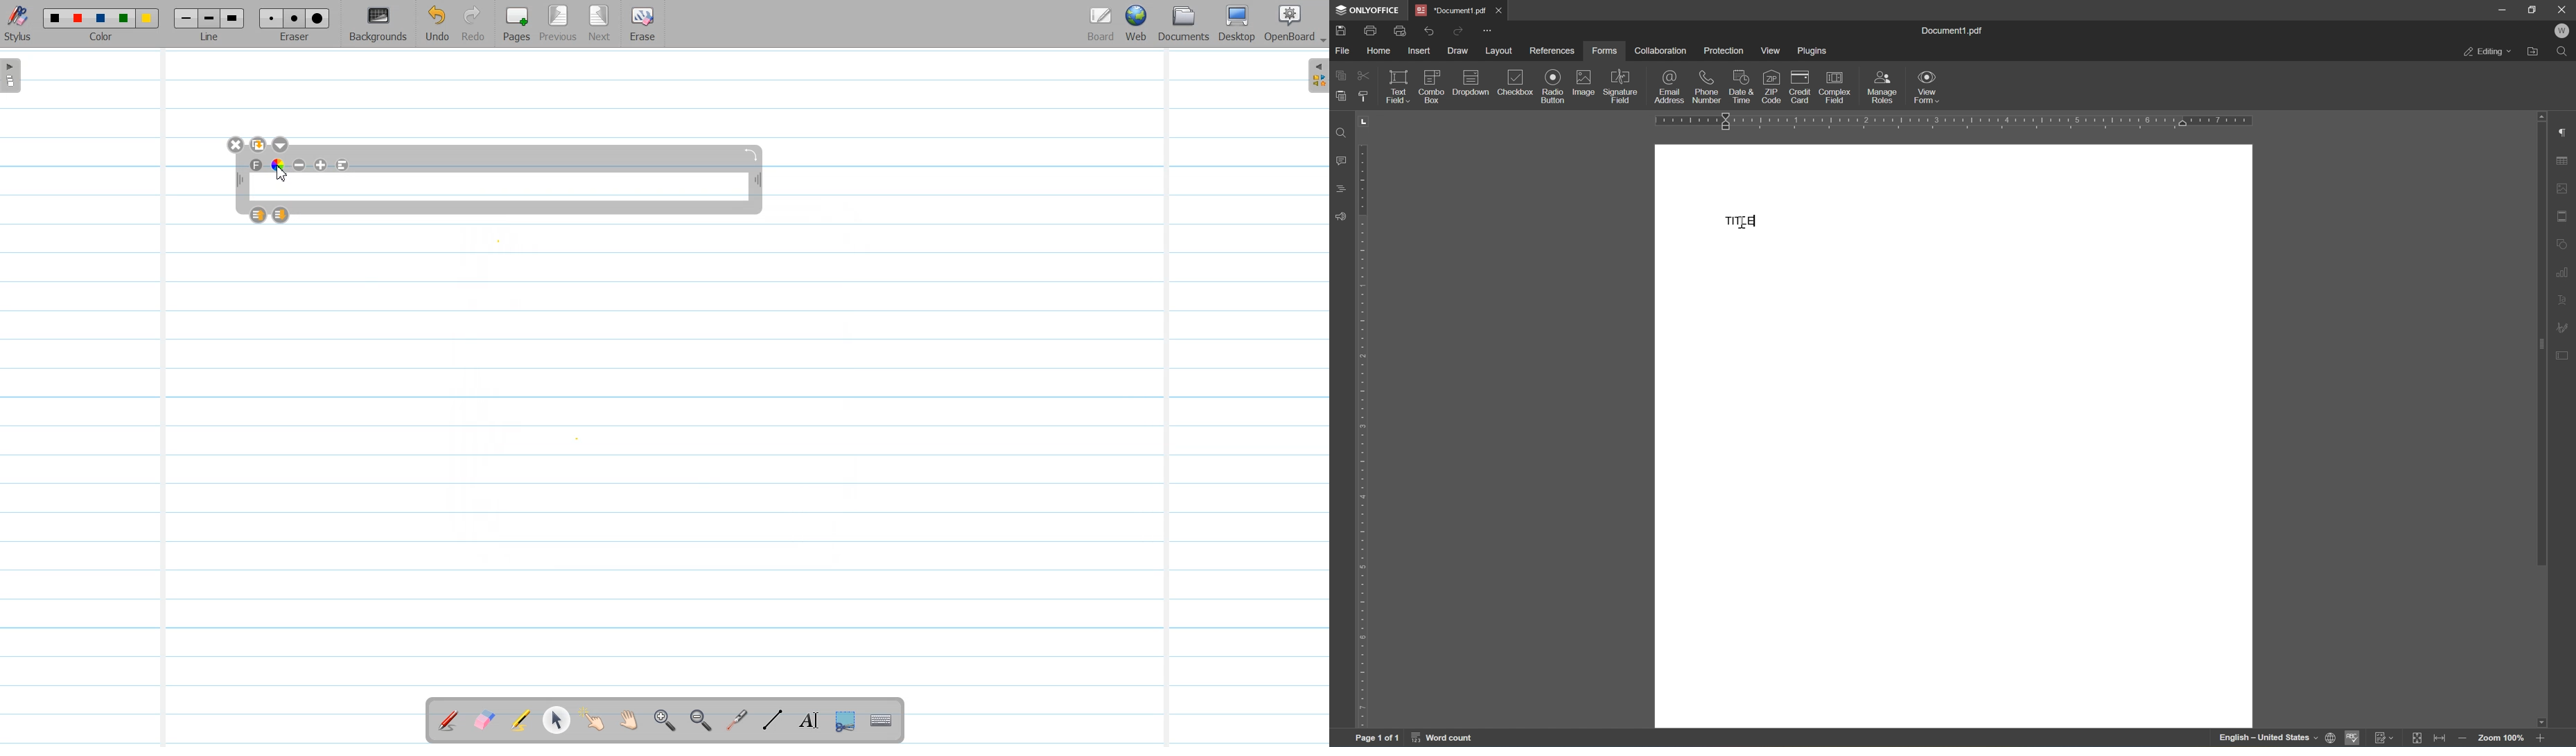 The image size is (2576, 756). I want to click on comments, so click(1340, 189).